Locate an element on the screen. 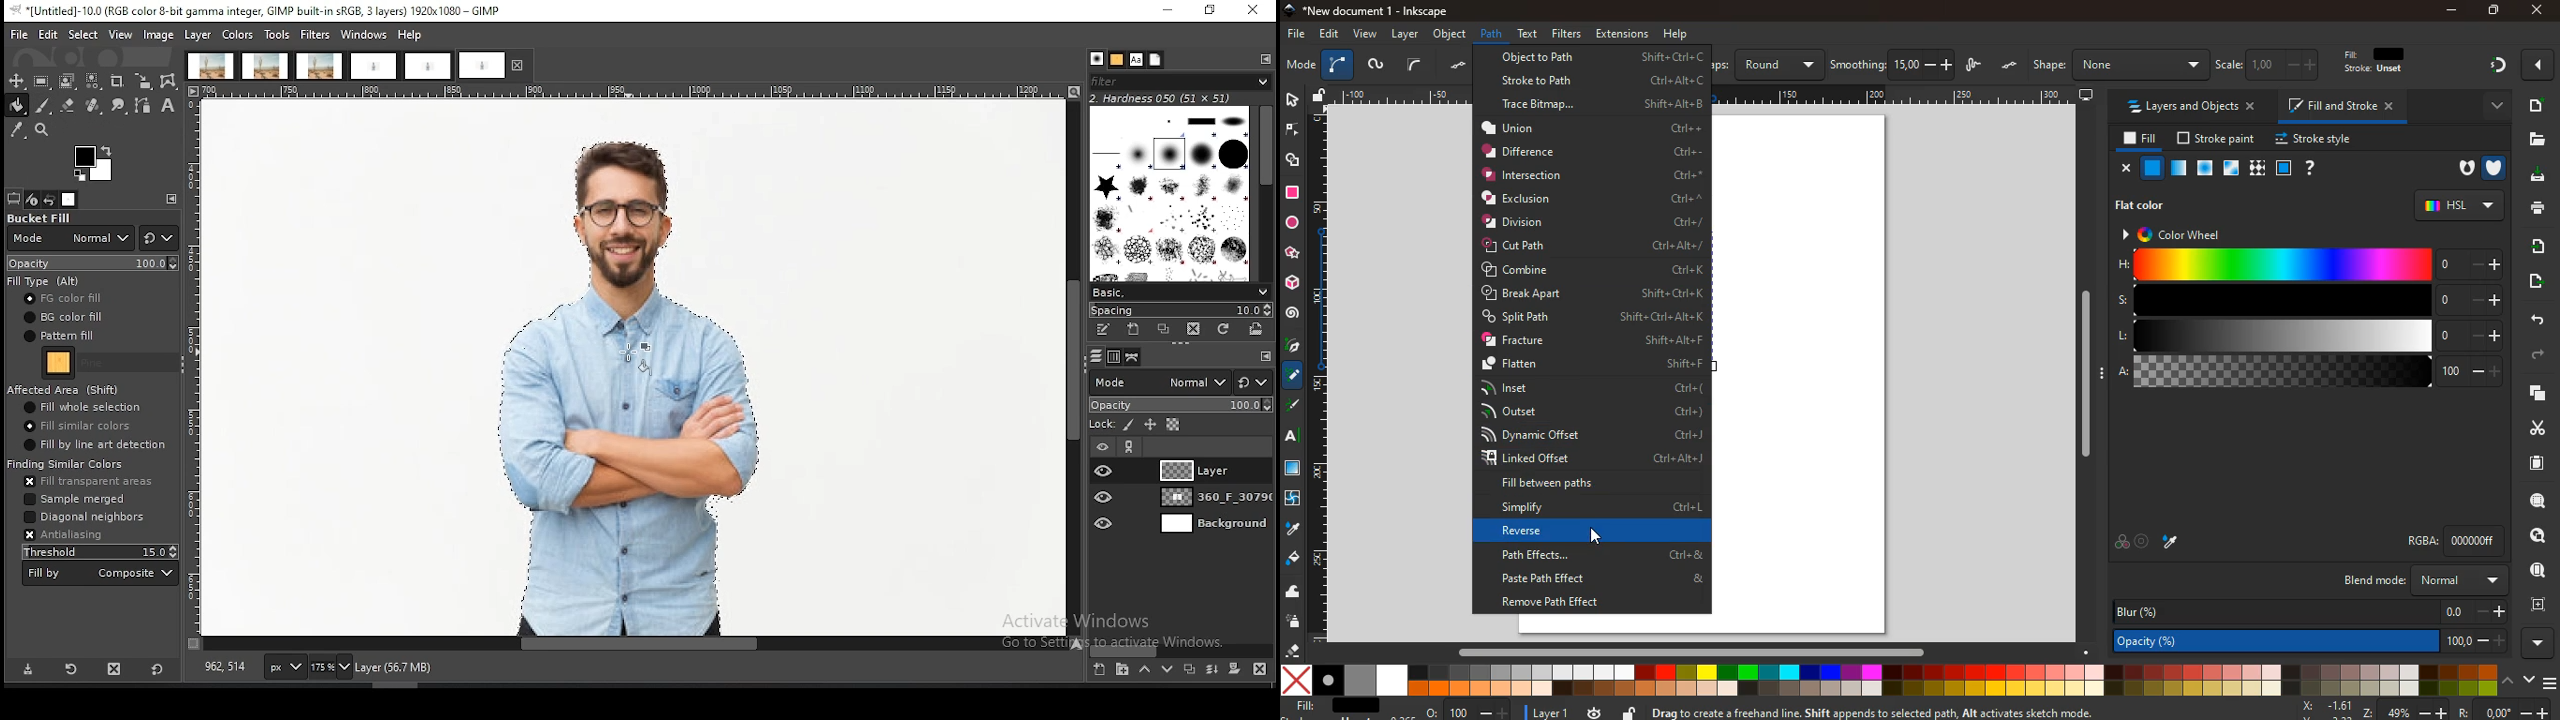  square is located at coordinates (2284, 170).